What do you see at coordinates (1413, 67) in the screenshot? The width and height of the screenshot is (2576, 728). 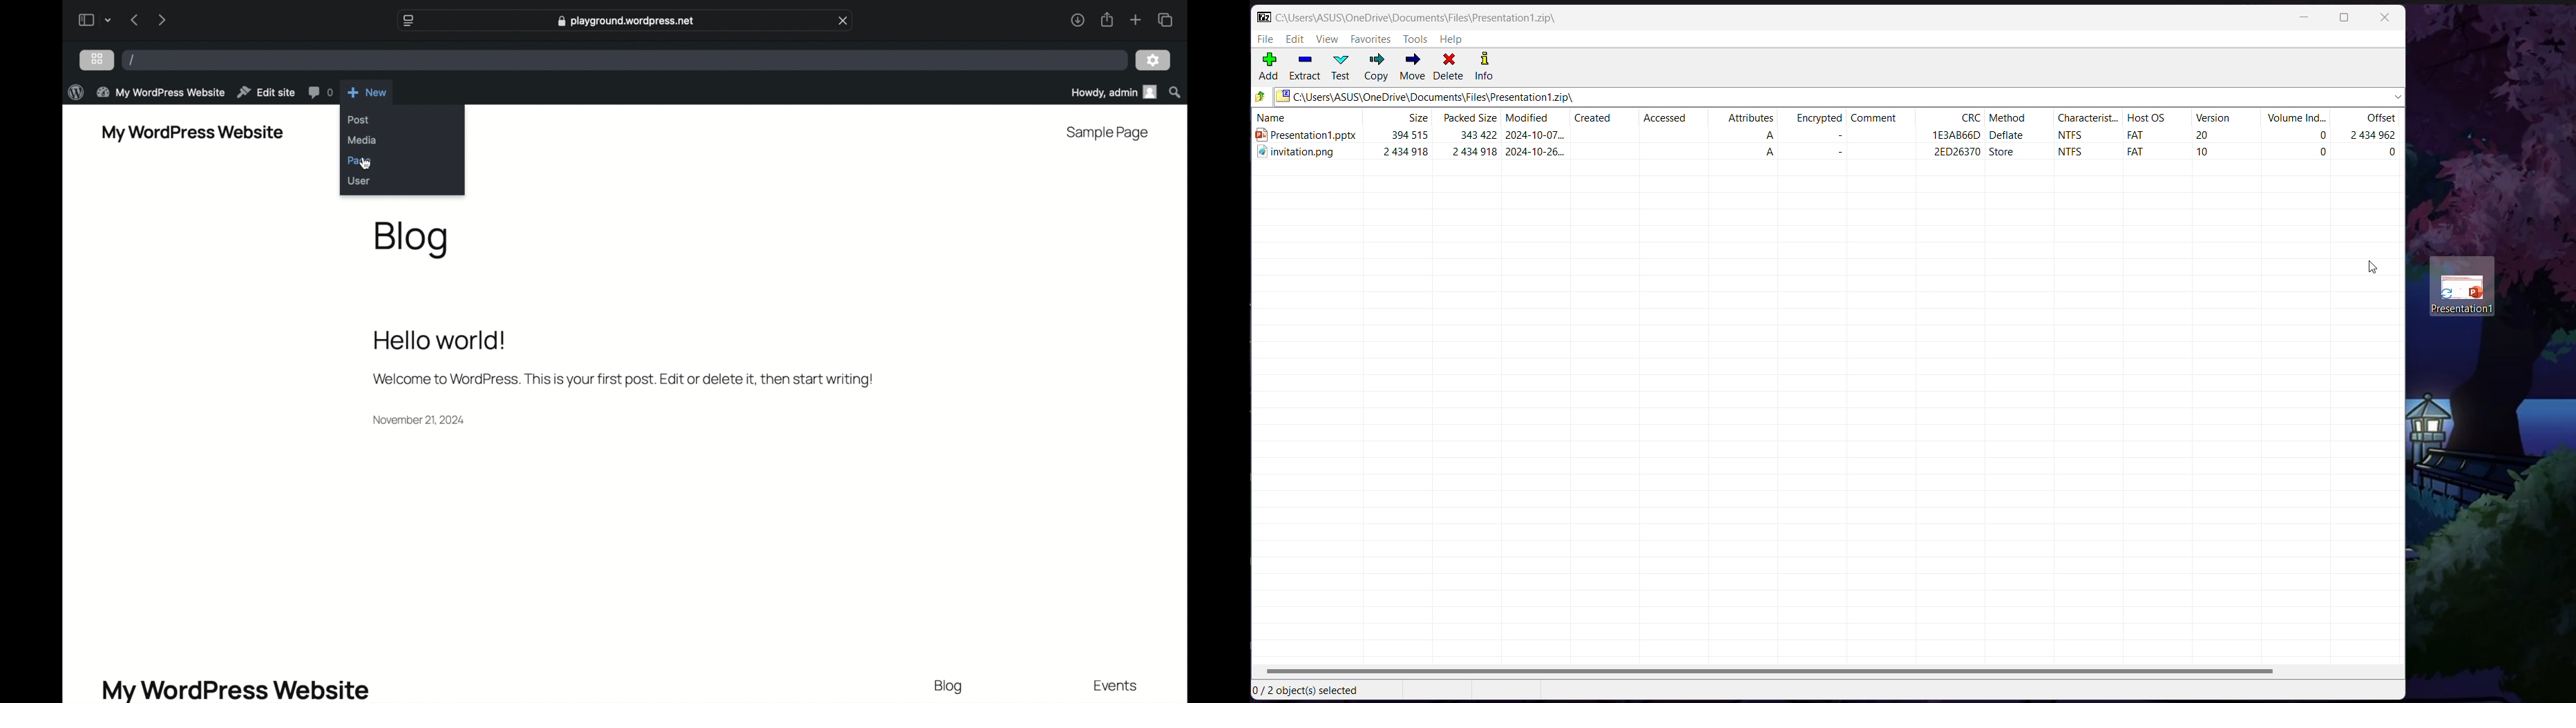 I see `Move` at bounding box center [1413, 67].